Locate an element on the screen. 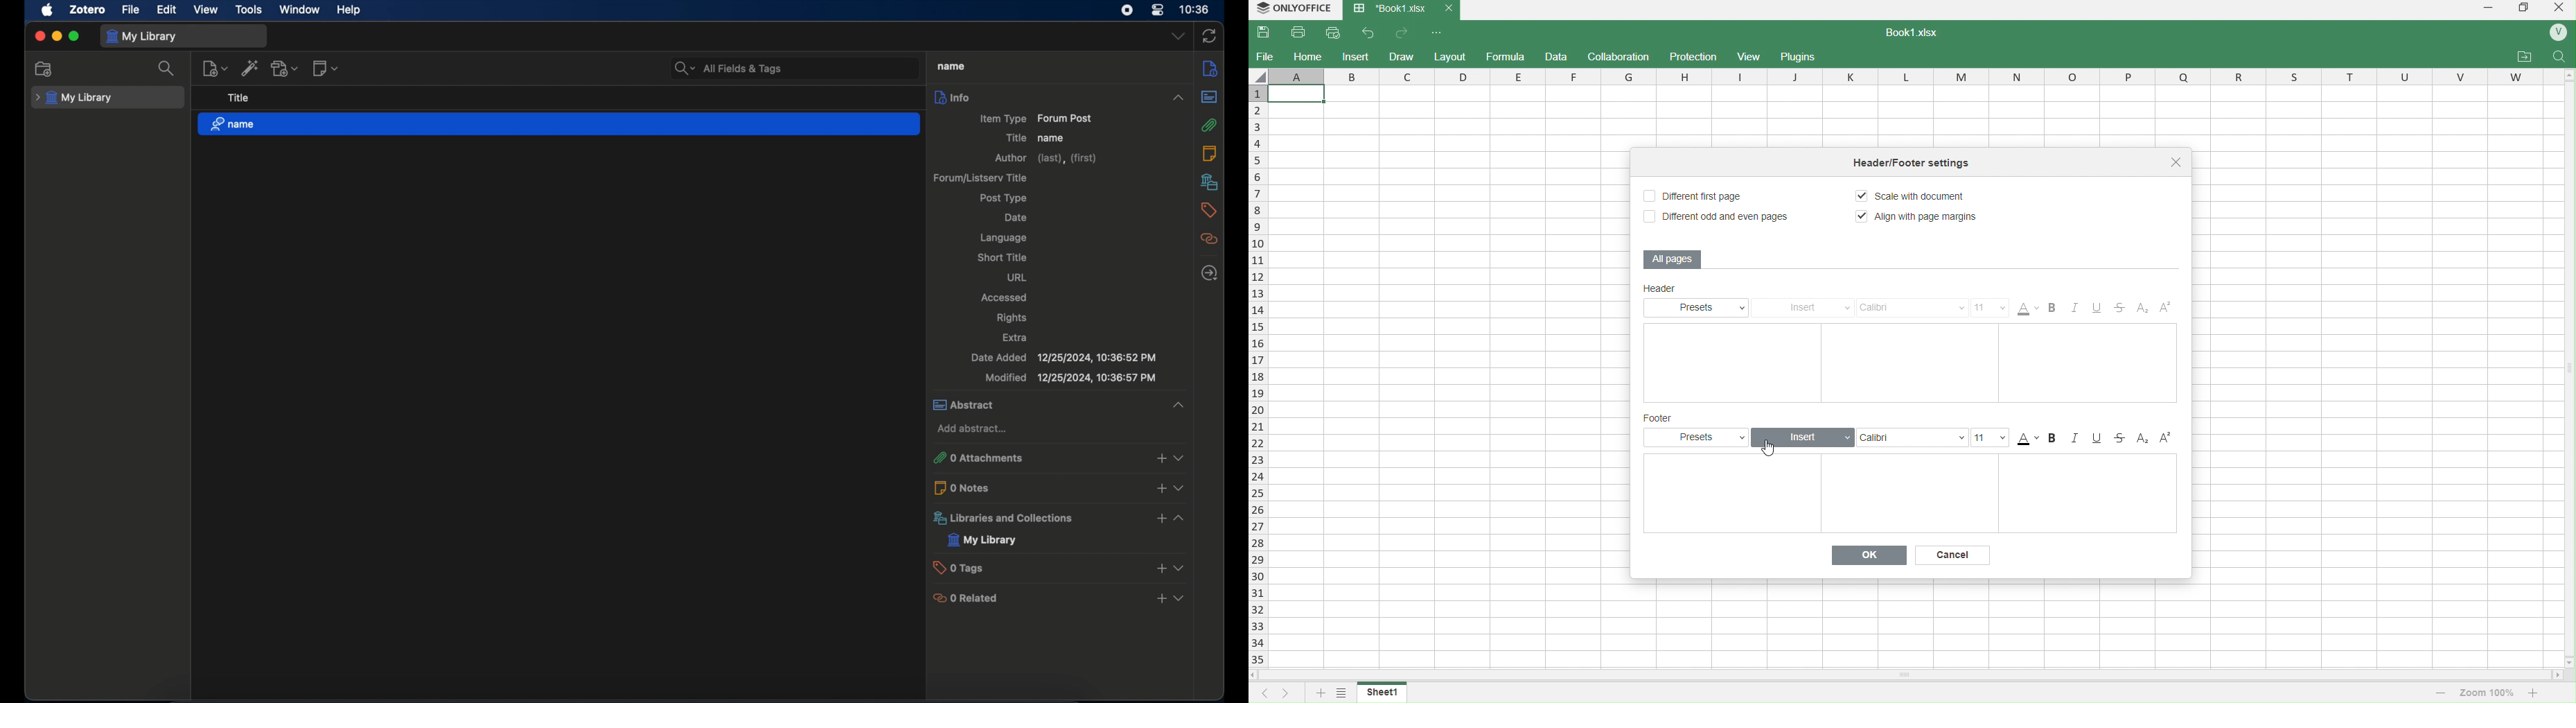  0 notes is located at coordinates (1059, 487).